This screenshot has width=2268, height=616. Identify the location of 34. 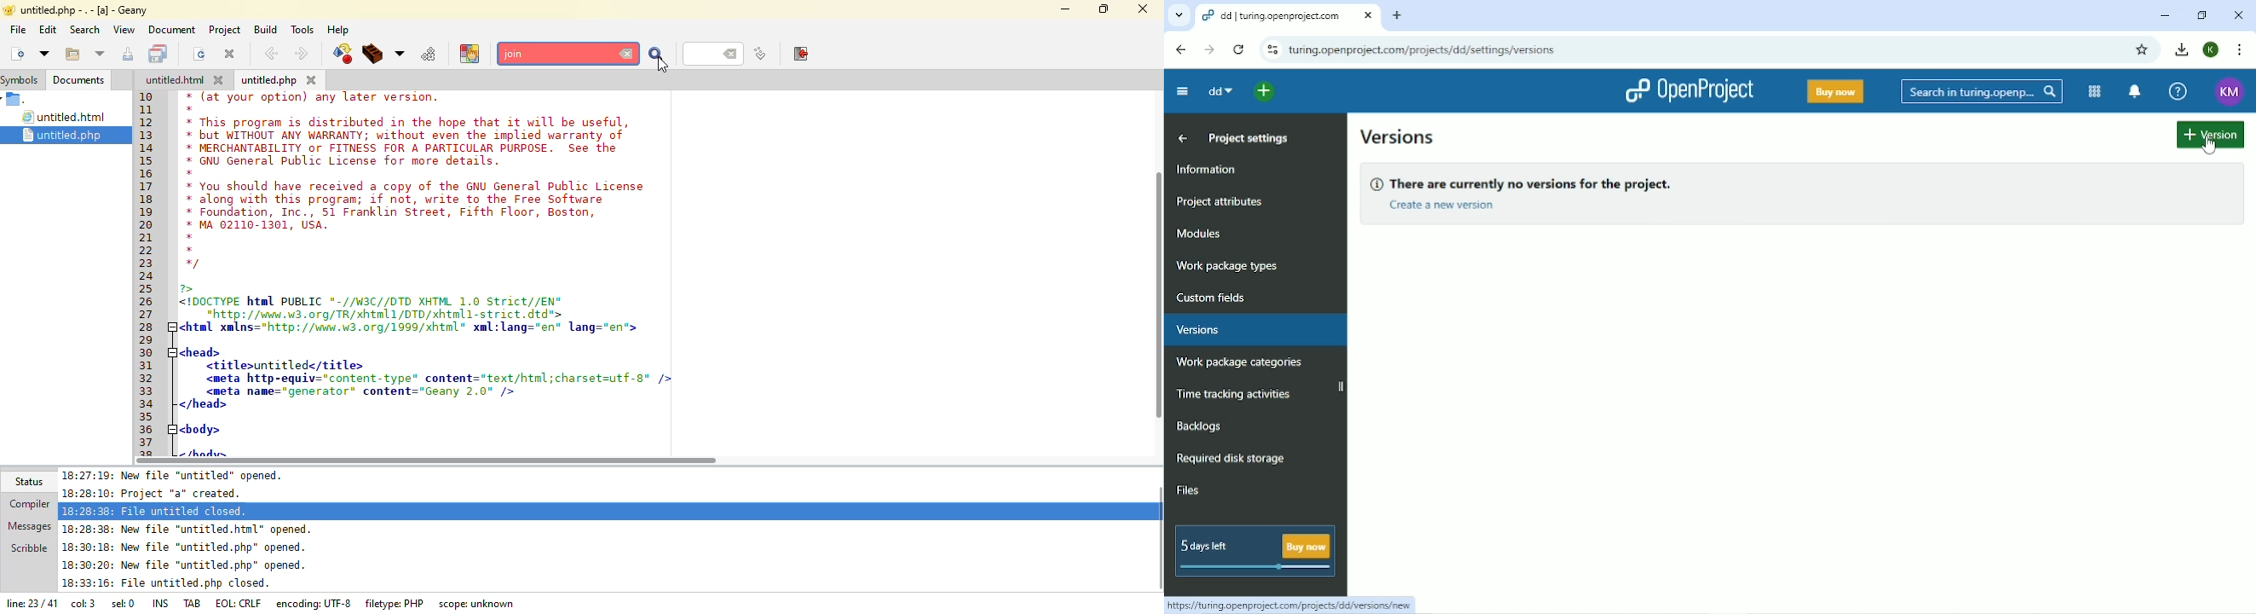
(149, 404).